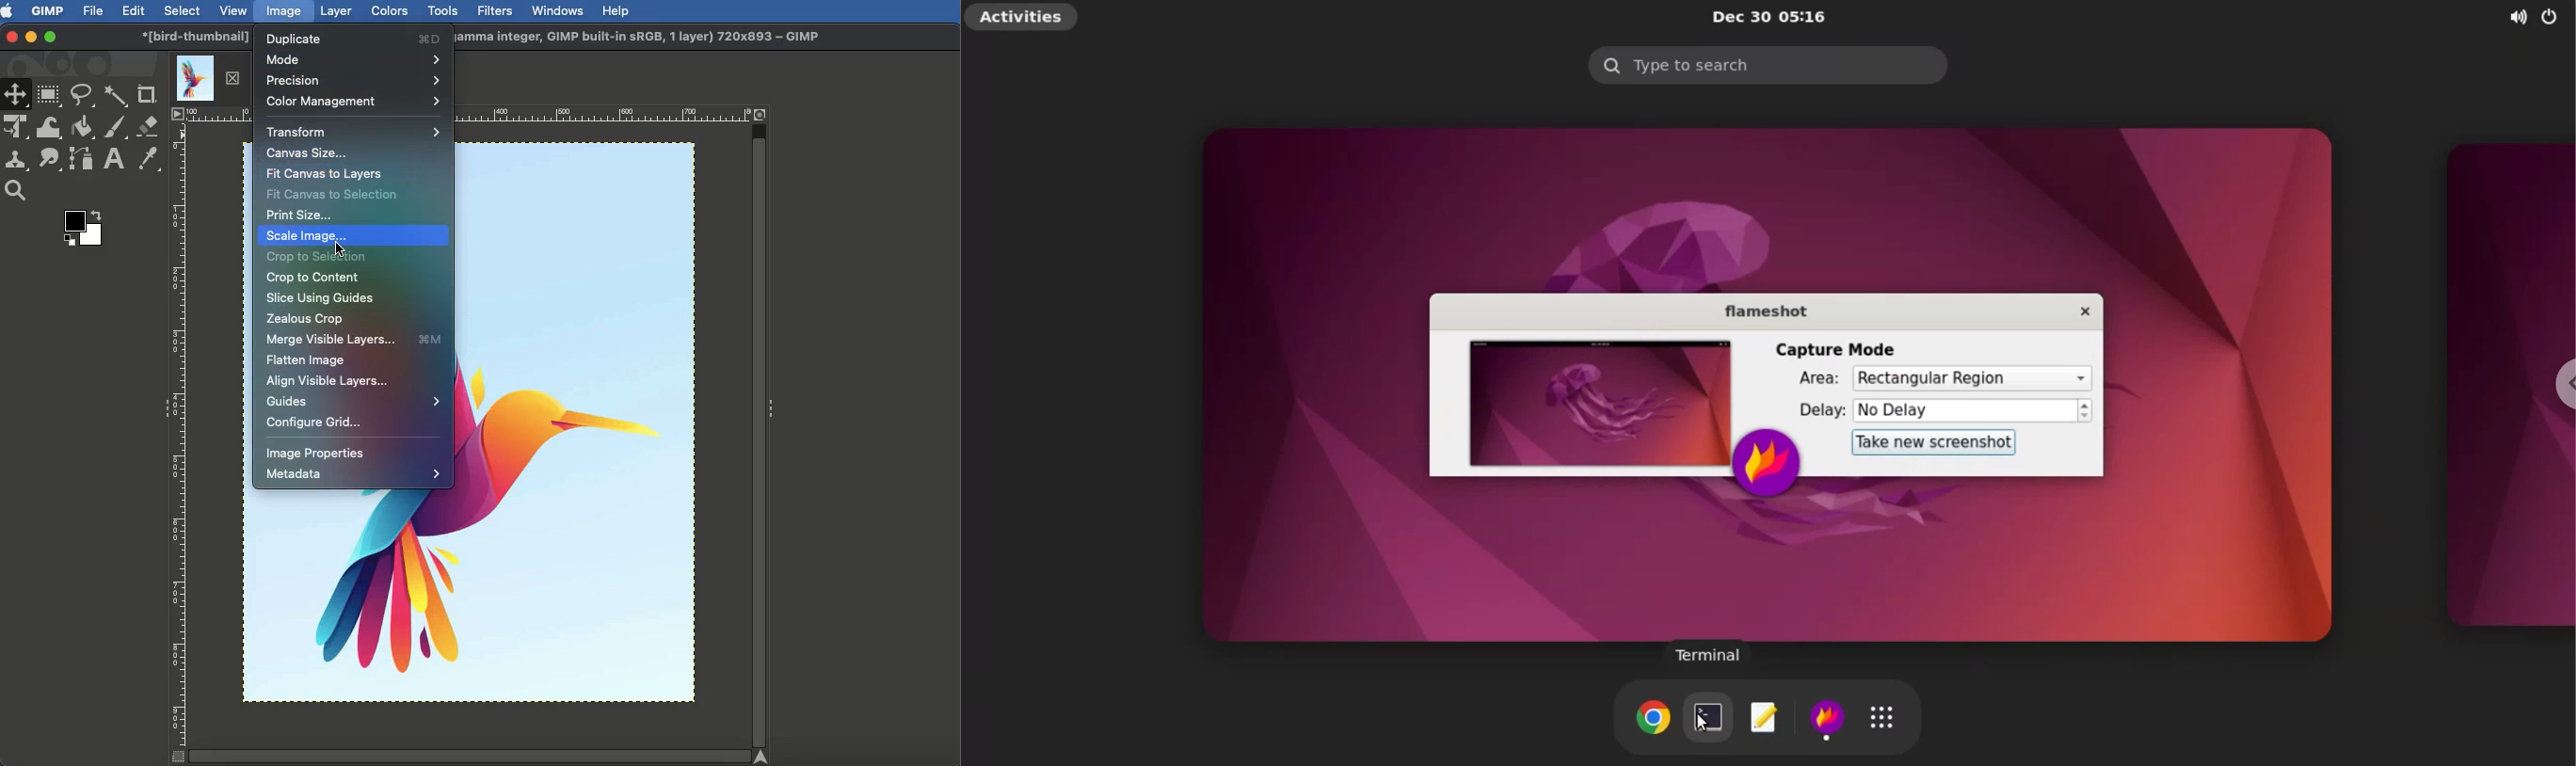  Describe the element at coordinates (16, 125) in the screenshot. I see `Unified transform tool` at that location.